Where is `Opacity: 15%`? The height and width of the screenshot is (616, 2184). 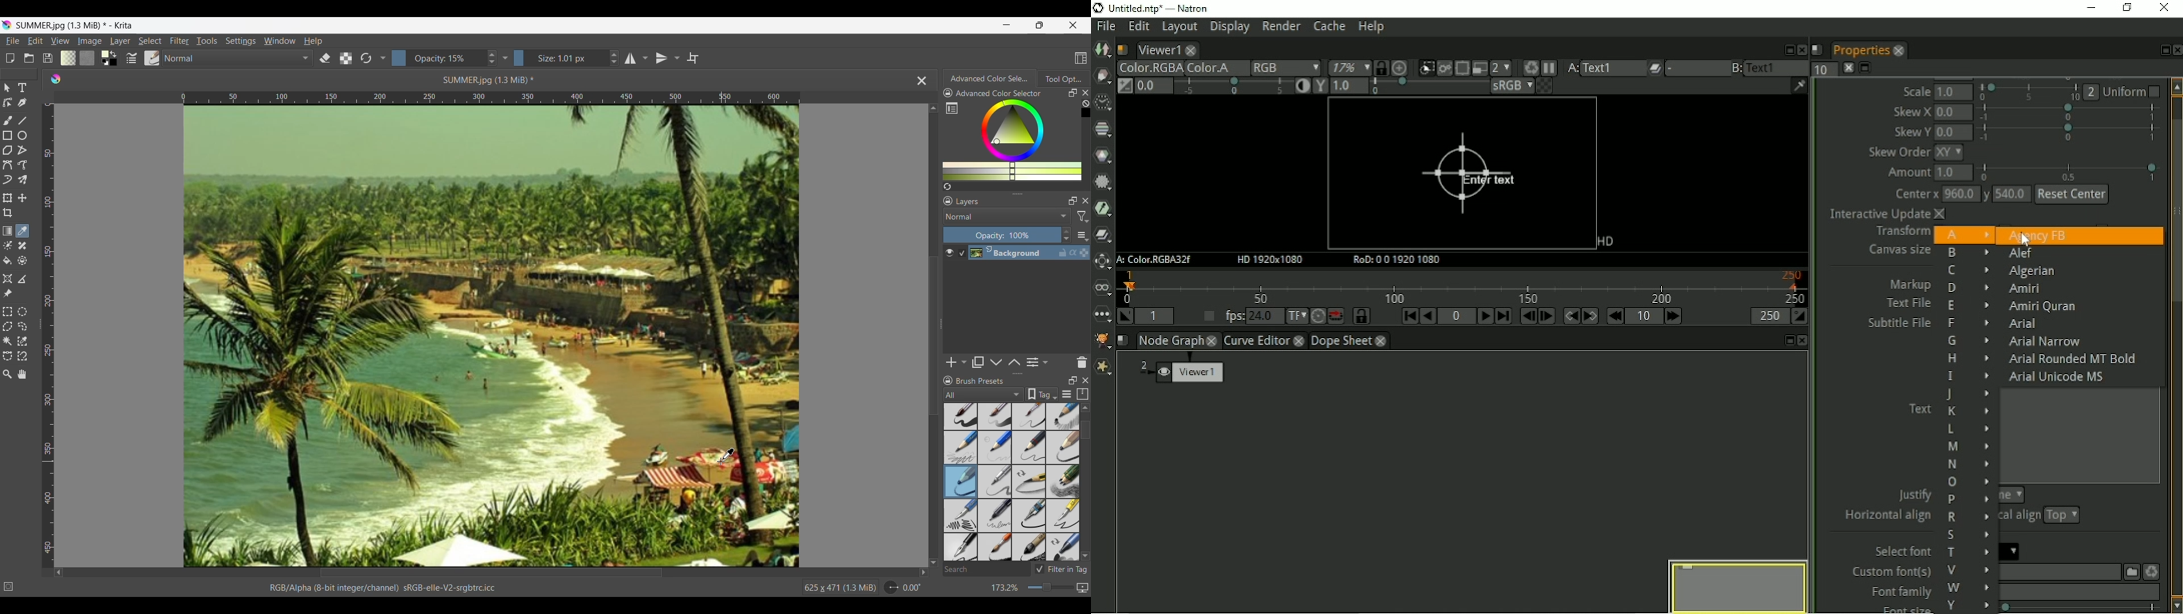 Opacity: 15% is located at coordinates (438, 58).